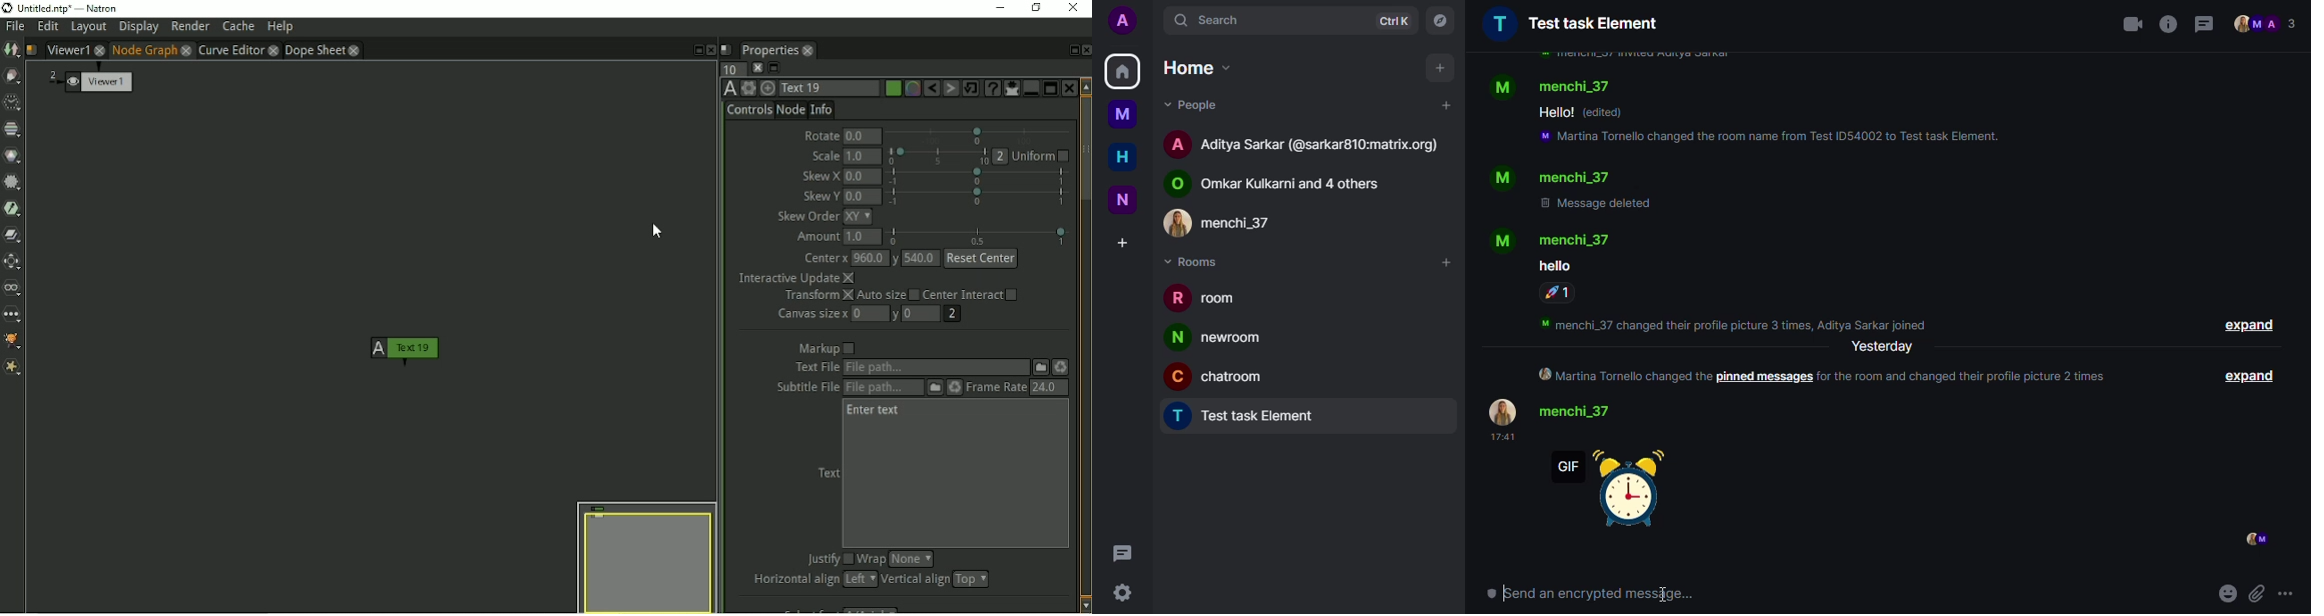  Describe the element at coordinates (2267, 24) in the screenshot. I see `people` at that location.